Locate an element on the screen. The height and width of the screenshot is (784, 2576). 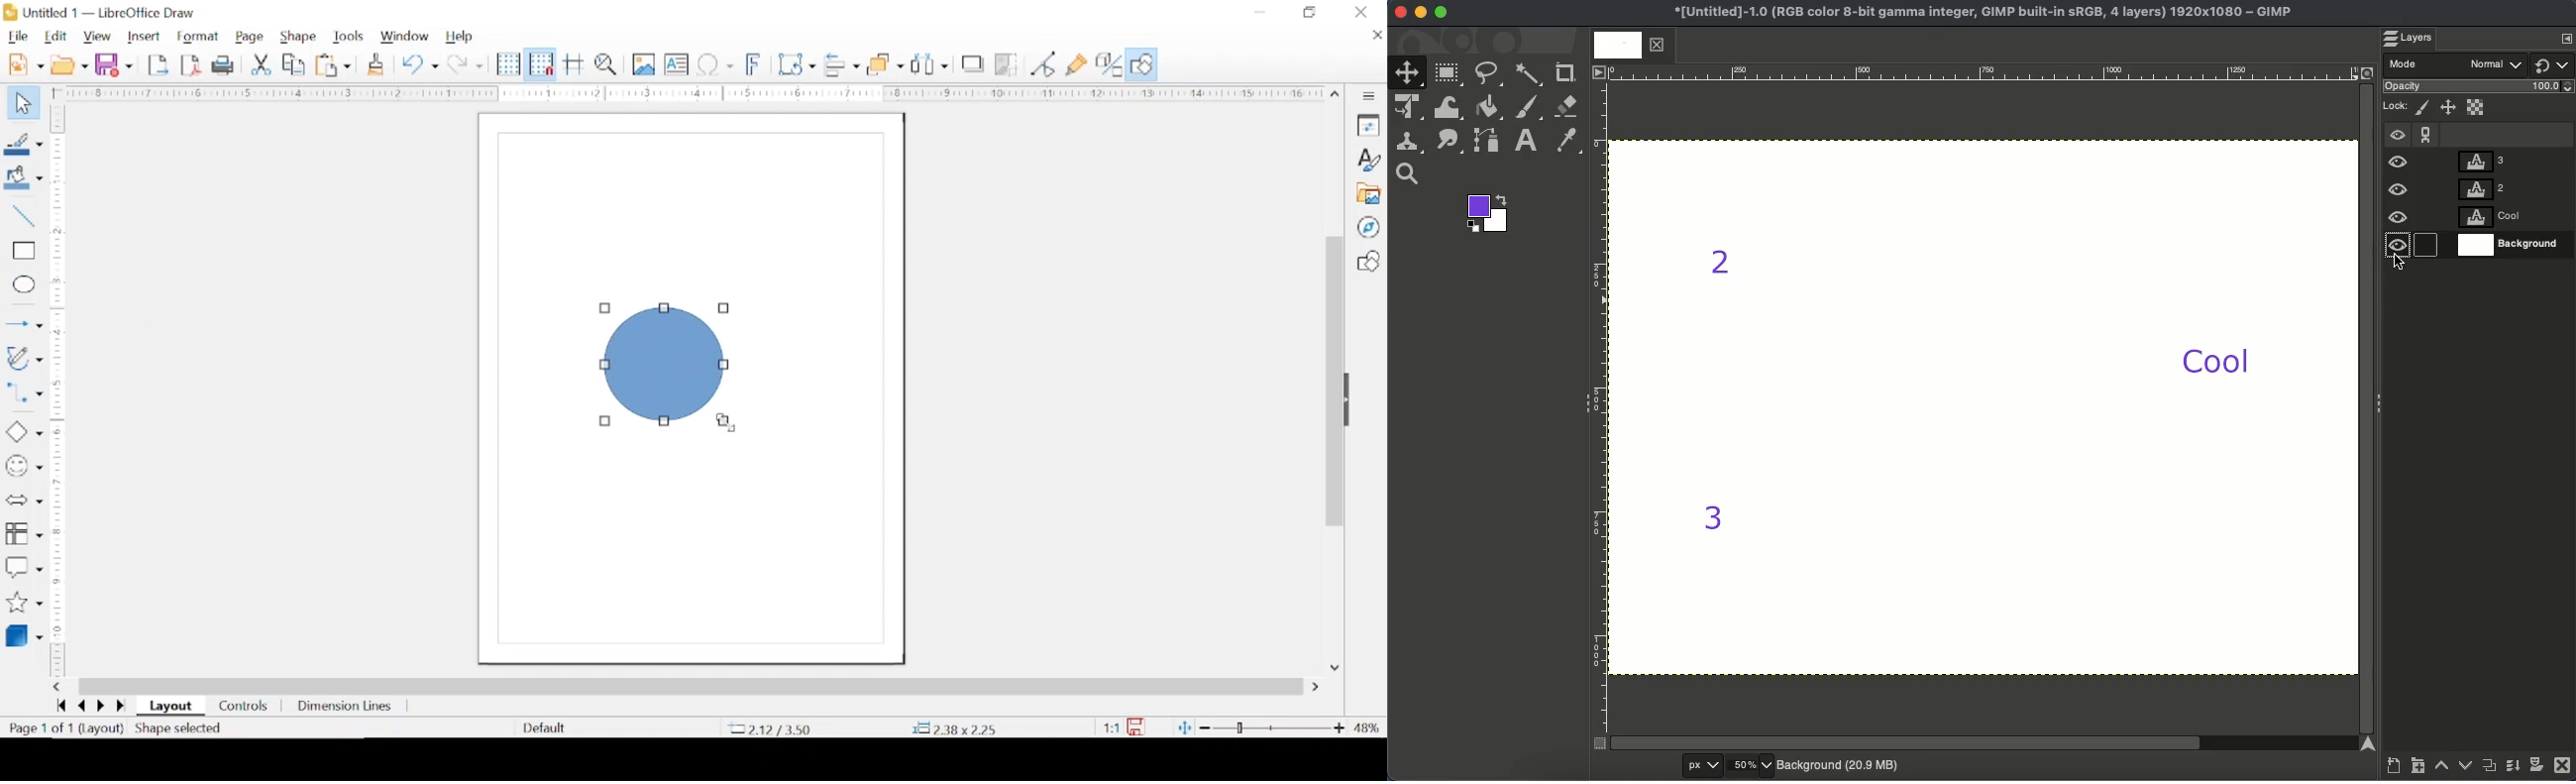
drag handle is located at coordinates (1355, 401).